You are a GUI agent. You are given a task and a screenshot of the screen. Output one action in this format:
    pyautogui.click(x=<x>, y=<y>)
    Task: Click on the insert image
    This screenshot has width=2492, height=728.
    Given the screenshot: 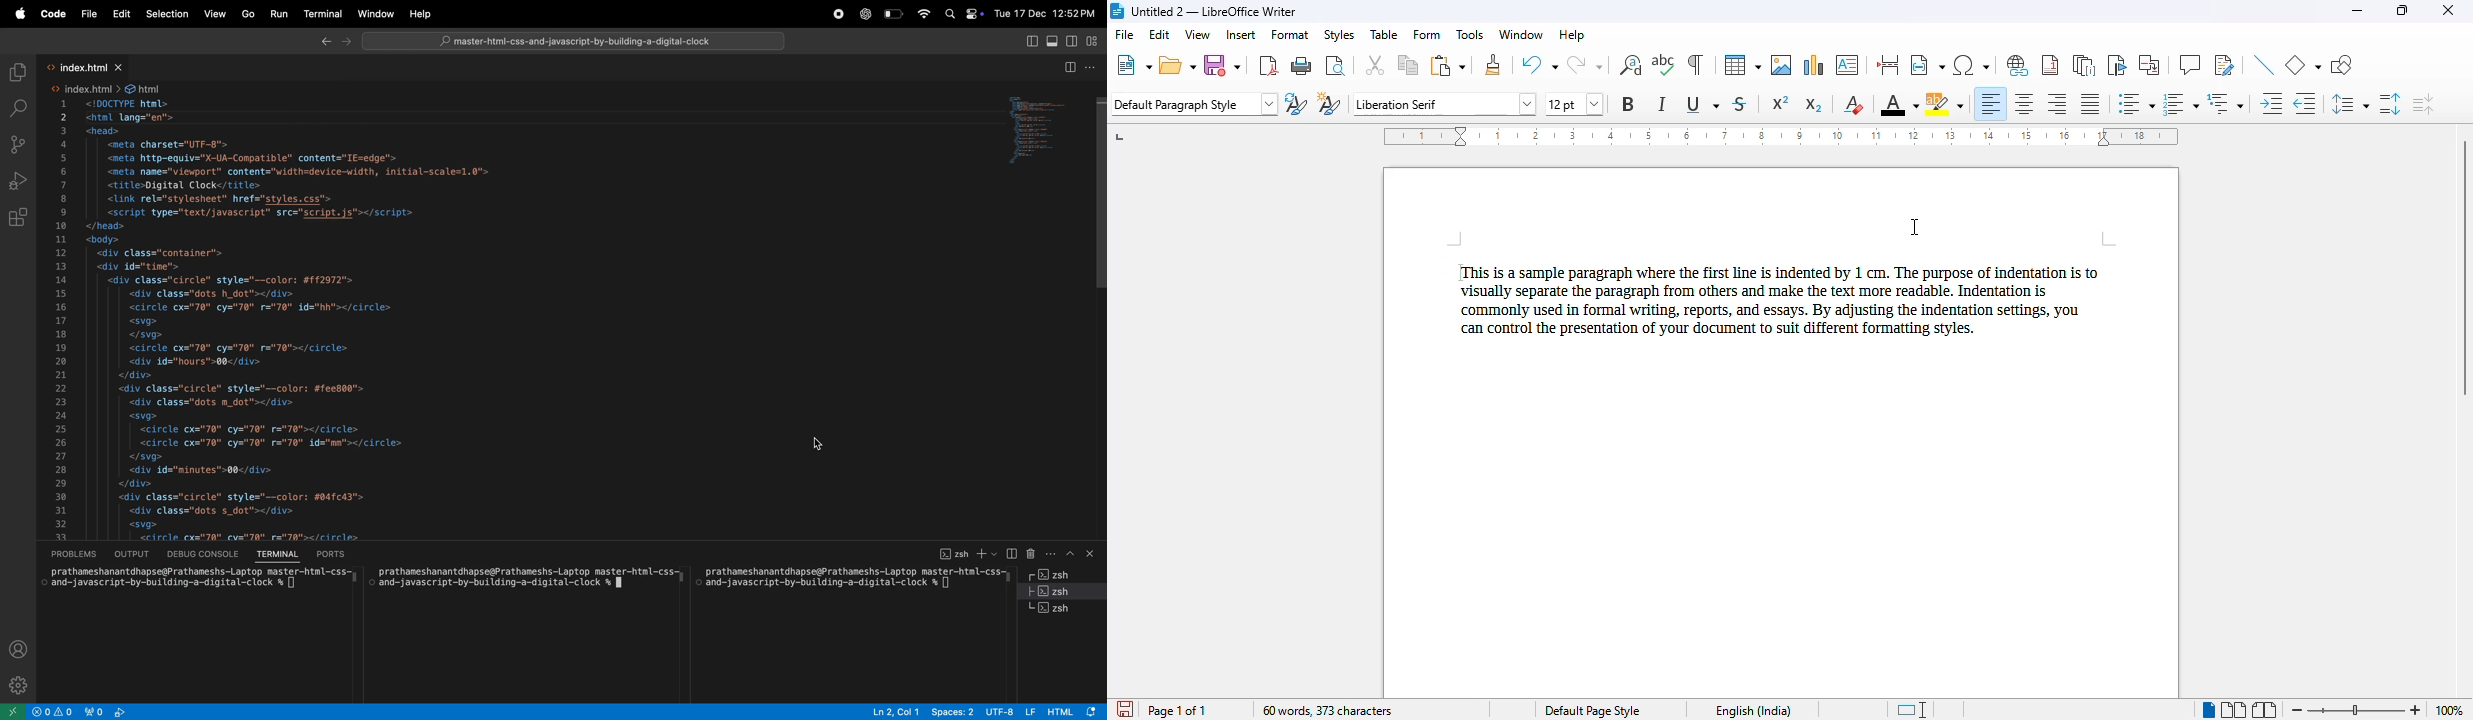 What is the action you would take?
    pyautogui.click(x=1781, y=65)
    